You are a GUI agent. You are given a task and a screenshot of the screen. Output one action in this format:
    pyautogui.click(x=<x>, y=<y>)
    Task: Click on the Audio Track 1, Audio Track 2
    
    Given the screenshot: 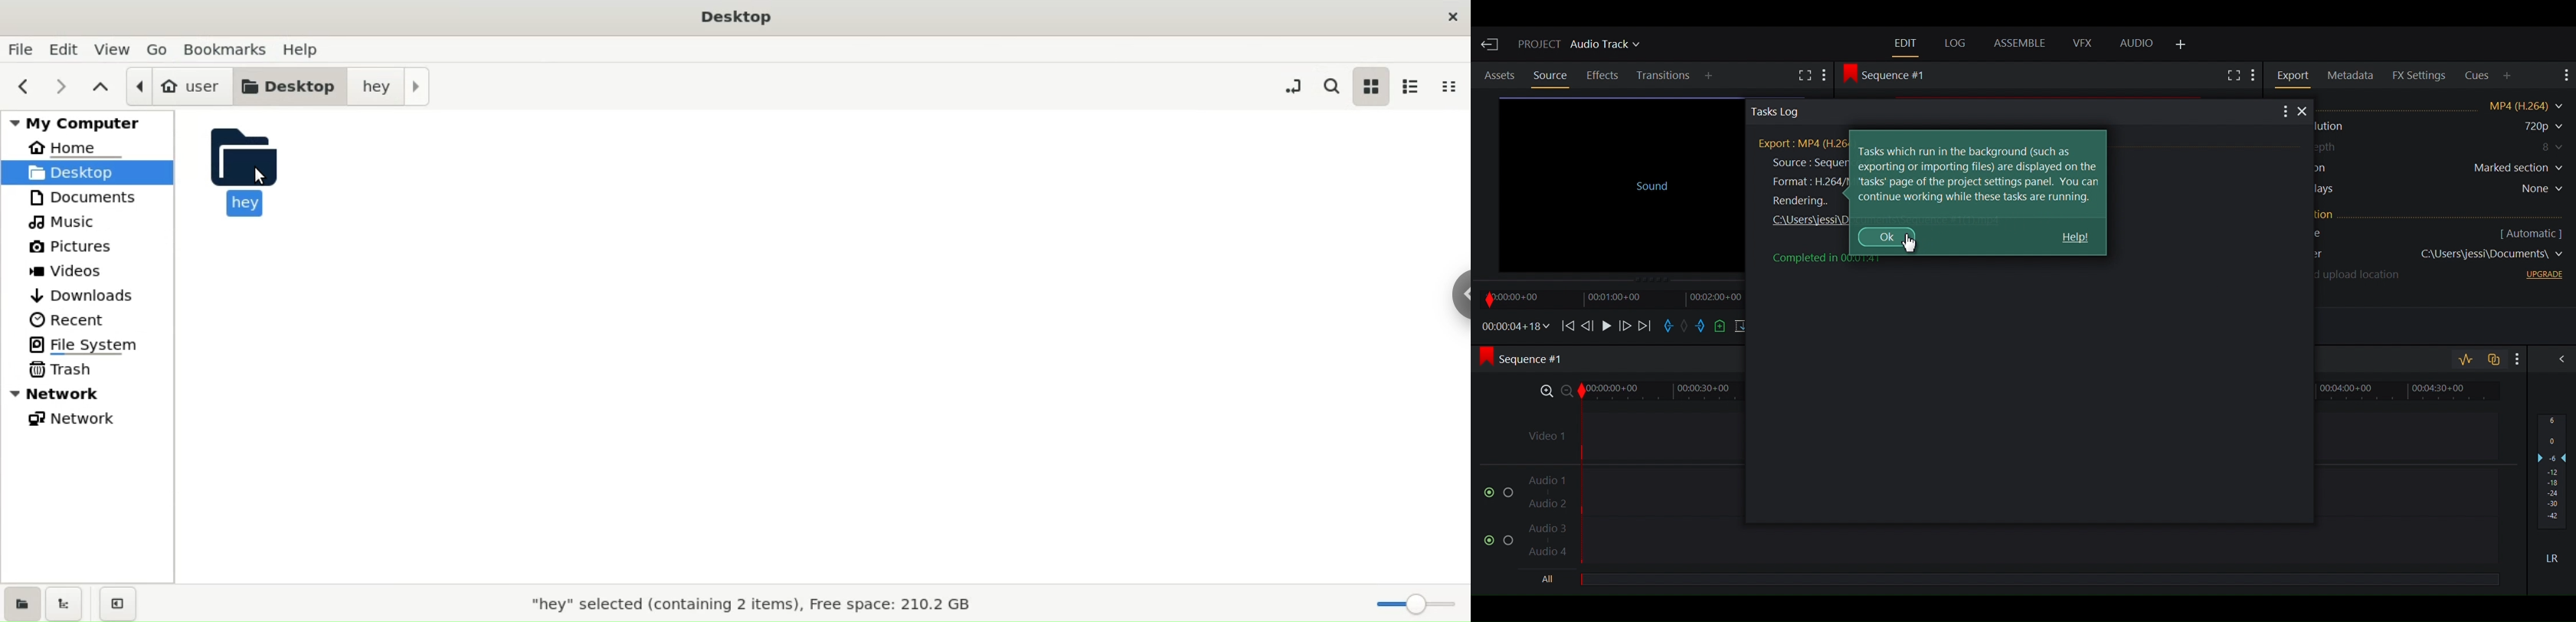 What is the action you would take?
    pyautogui.click(x=2011, y=487)
    